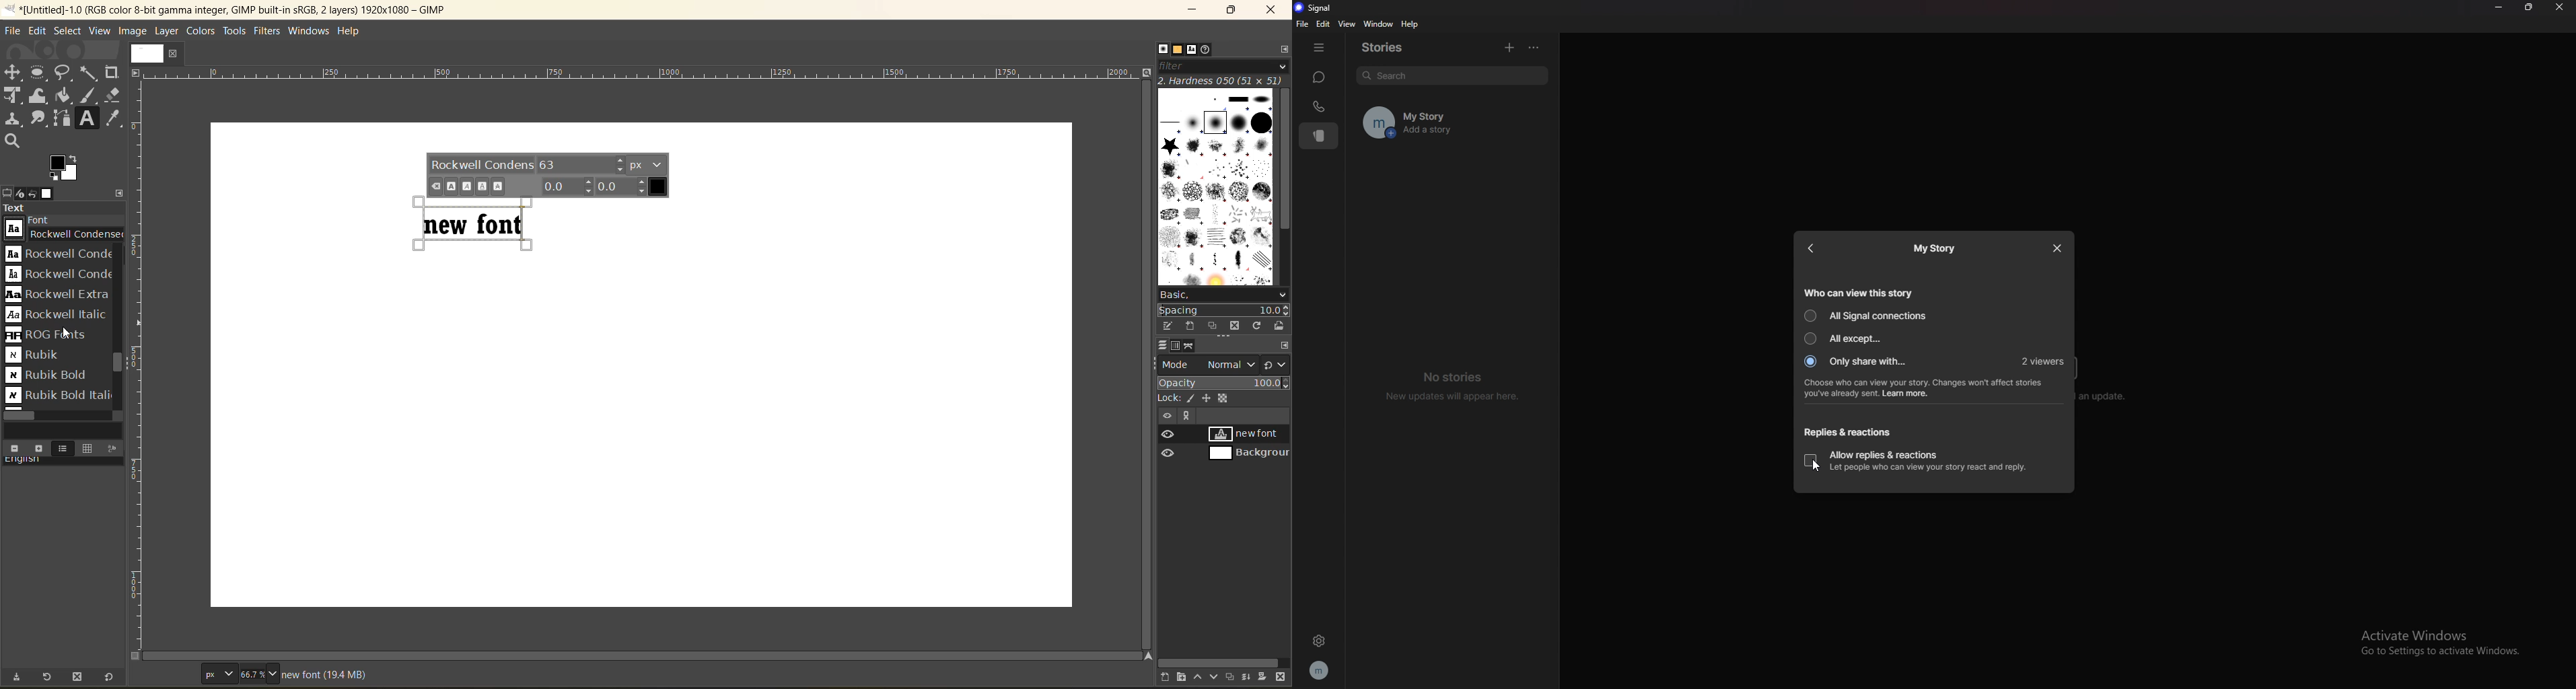 The width and height of the screenshot is (2576, 700). Describe the element at coordinates (1320, 670) in the screenshot. I see `profile` at that location.